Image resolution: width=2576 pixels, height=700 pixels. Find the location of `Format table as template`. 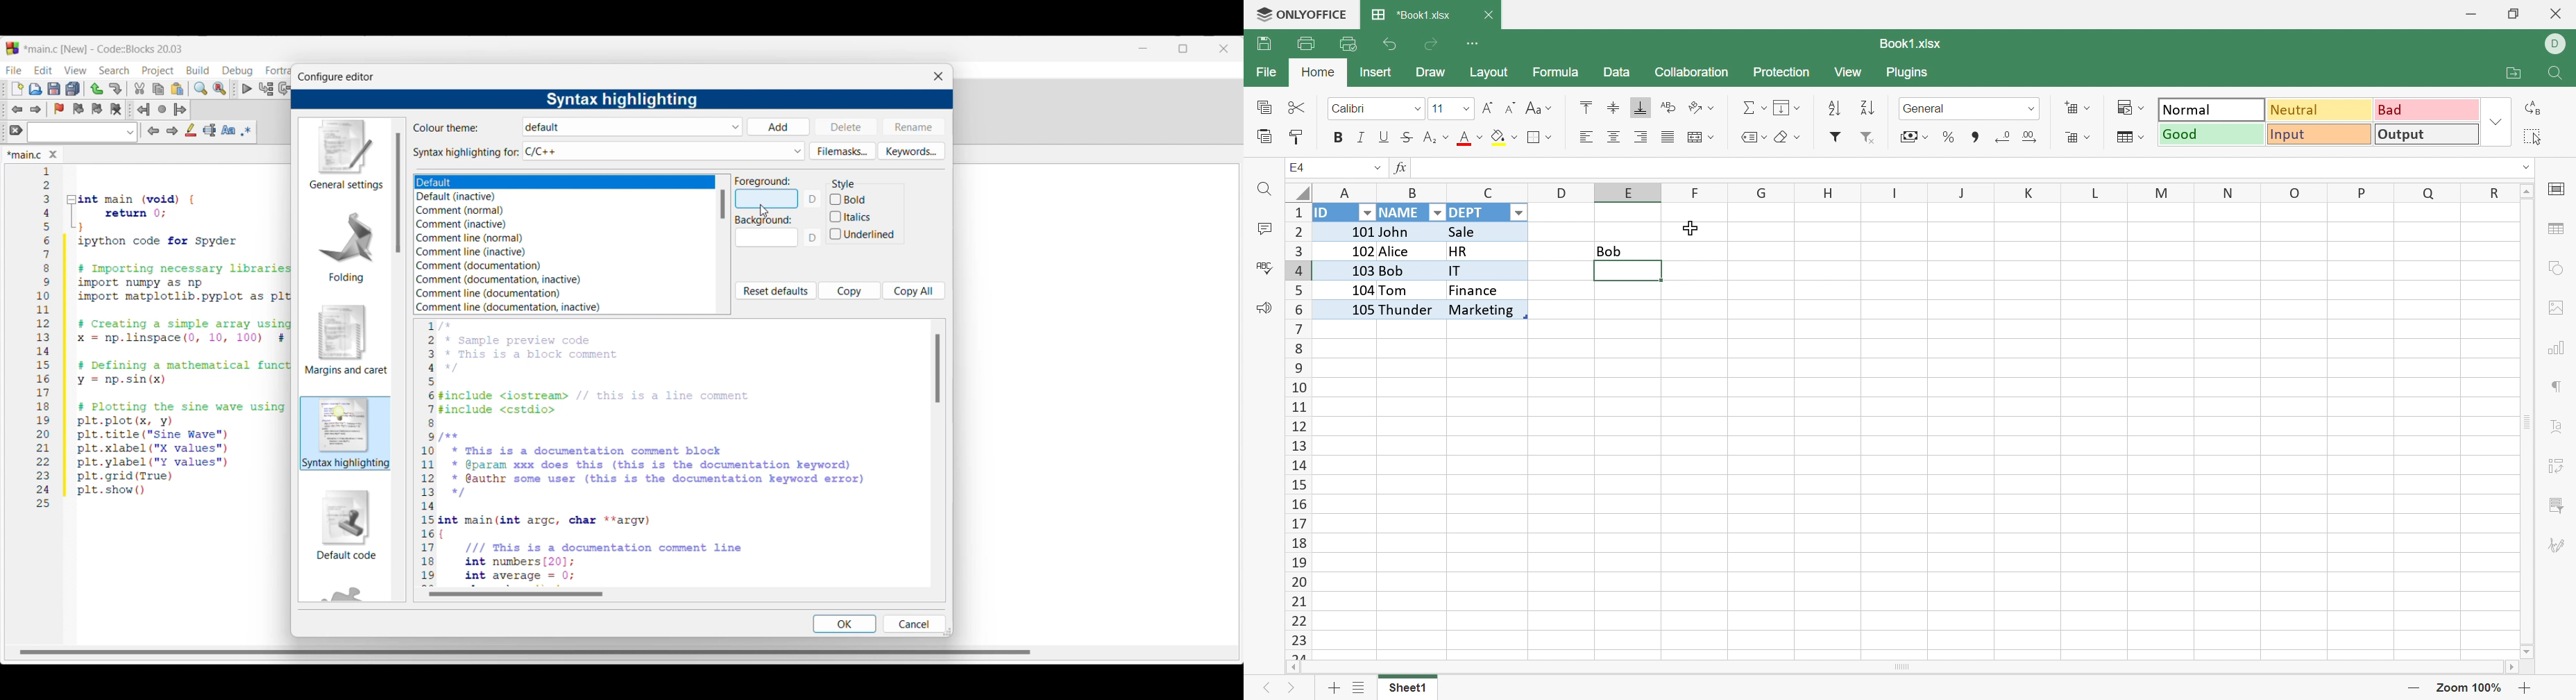

Format table as template is located at coordinates (2079, 138).